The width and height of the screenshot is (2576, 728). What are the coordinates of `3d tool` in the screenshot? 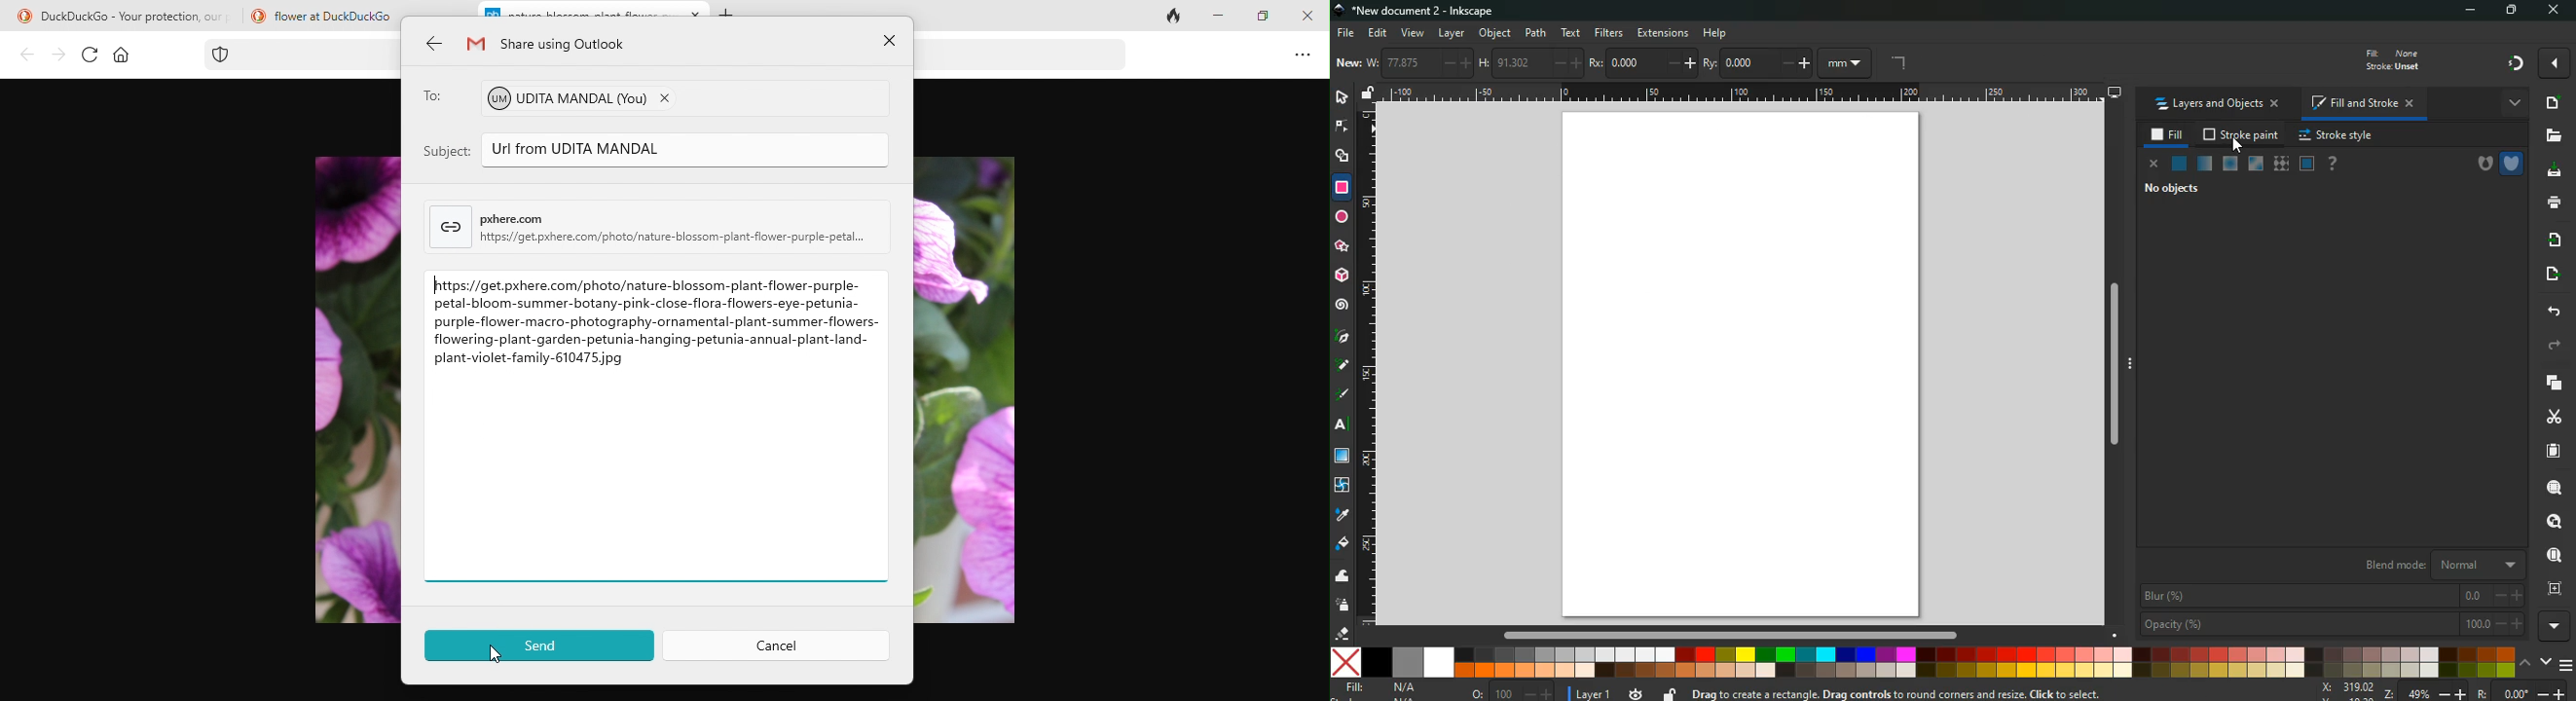 It's located at (1343, 277).